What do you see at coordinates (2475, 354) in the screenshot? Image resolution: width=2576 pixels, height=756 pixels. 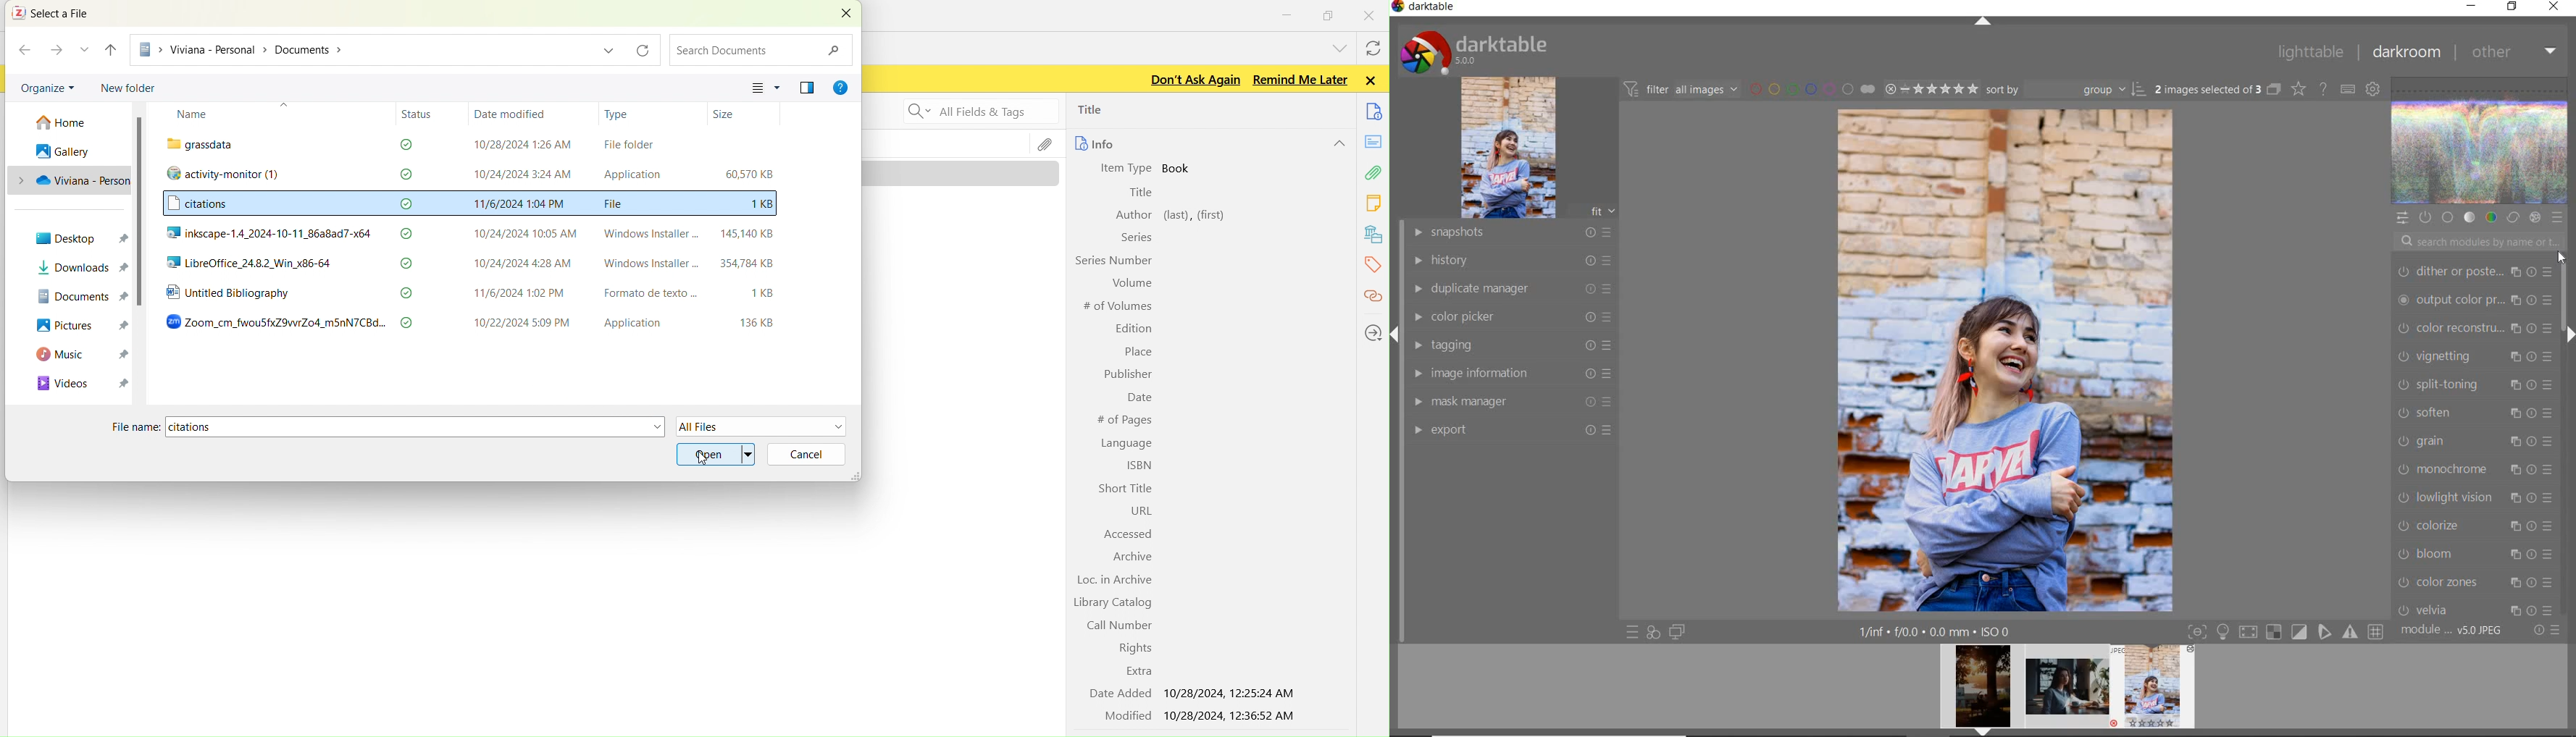 I see `exposure` at bounding box center [2475, 354].